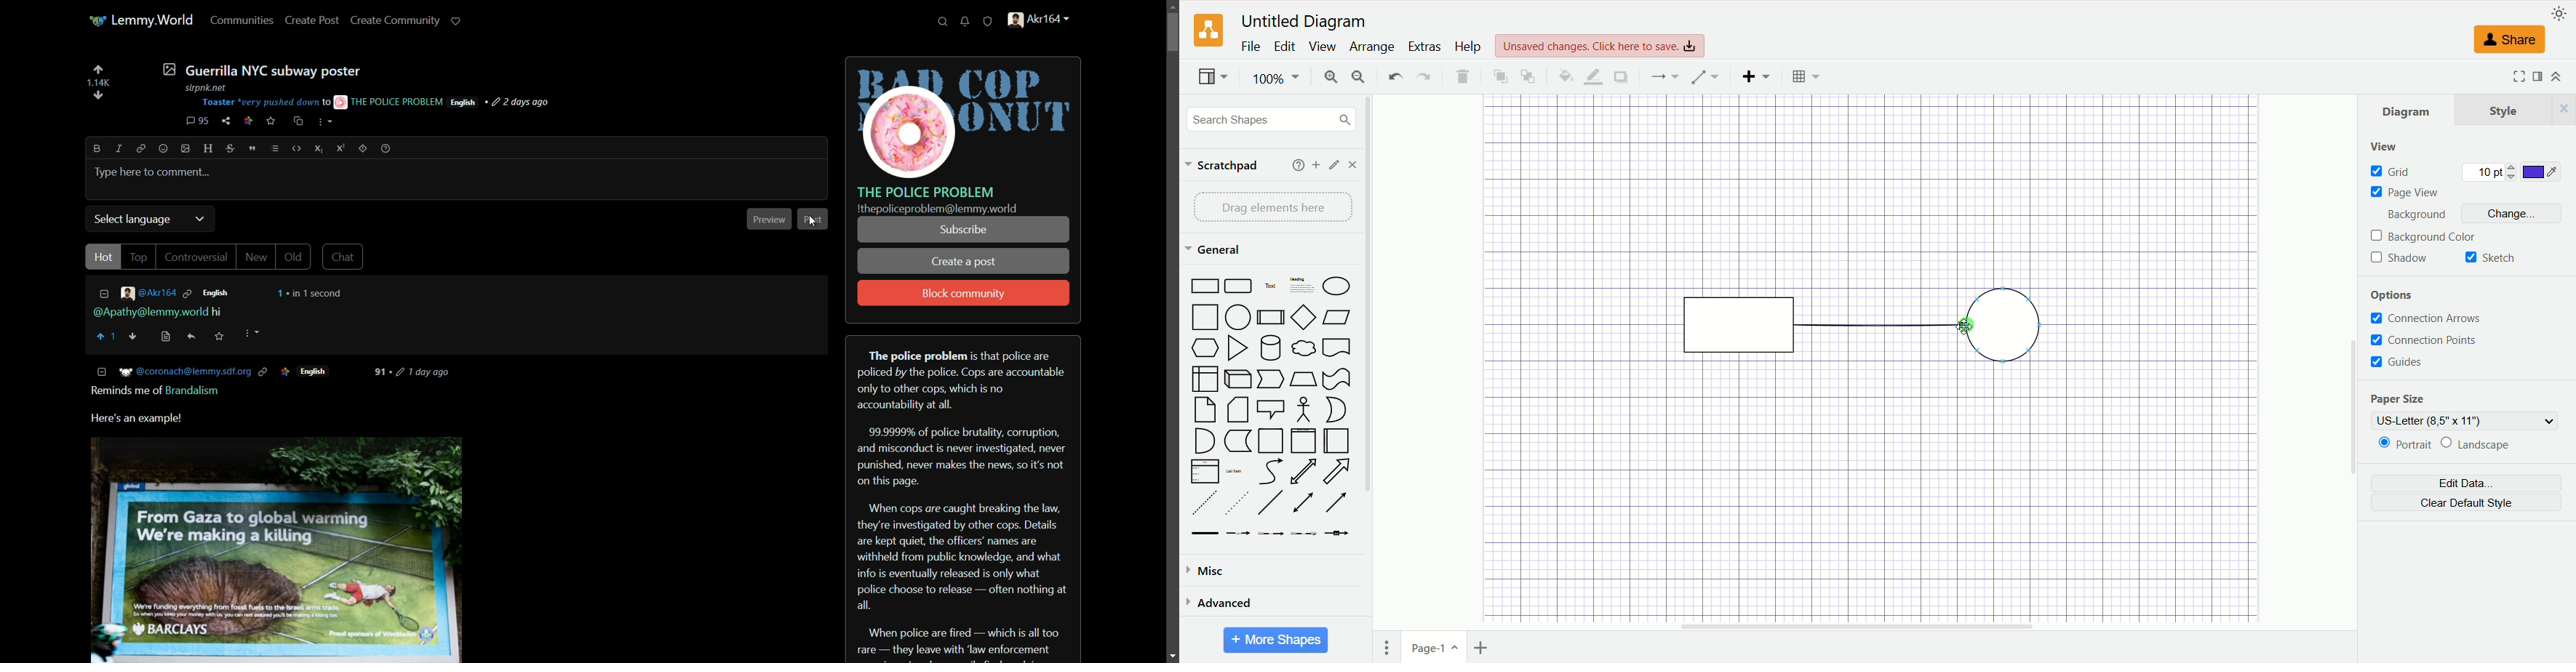 This screenshot has width=2576, height=672. I want to click on expand/collapse, so click(2556, 76).